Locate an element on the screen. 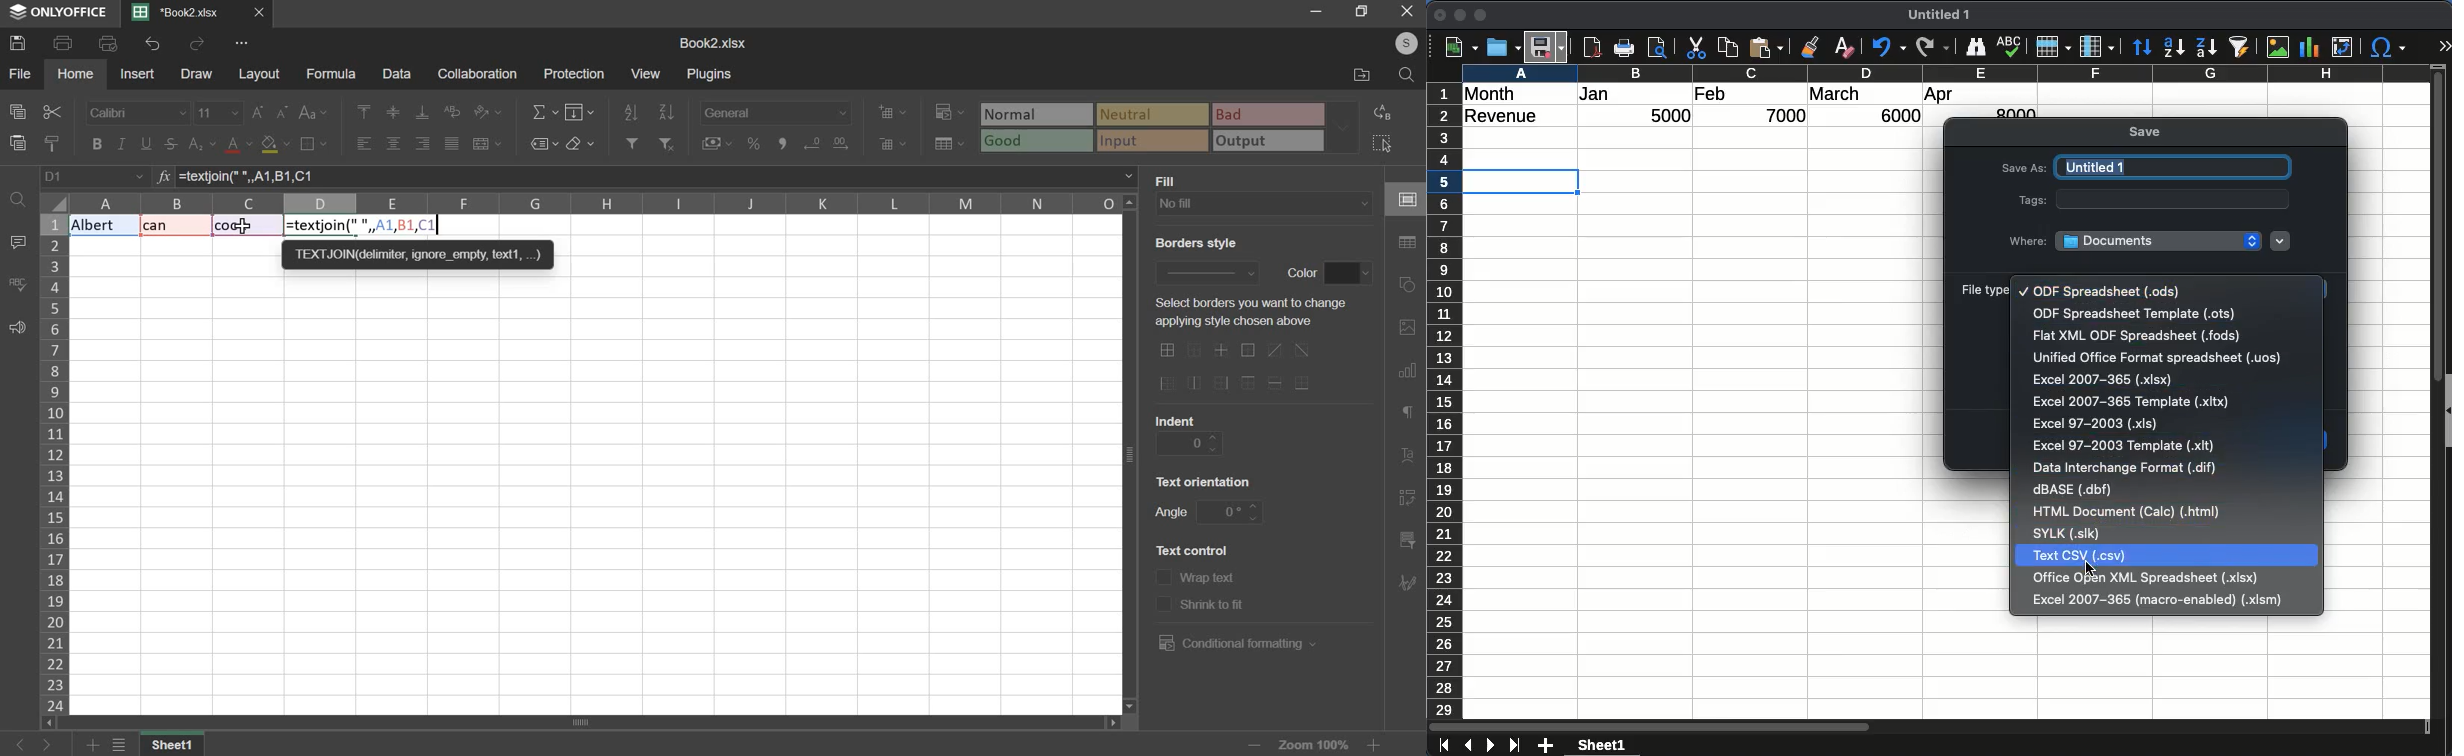 The width and height of the screenshot is (2464, 756). underline is located at coordinates (147, 143).